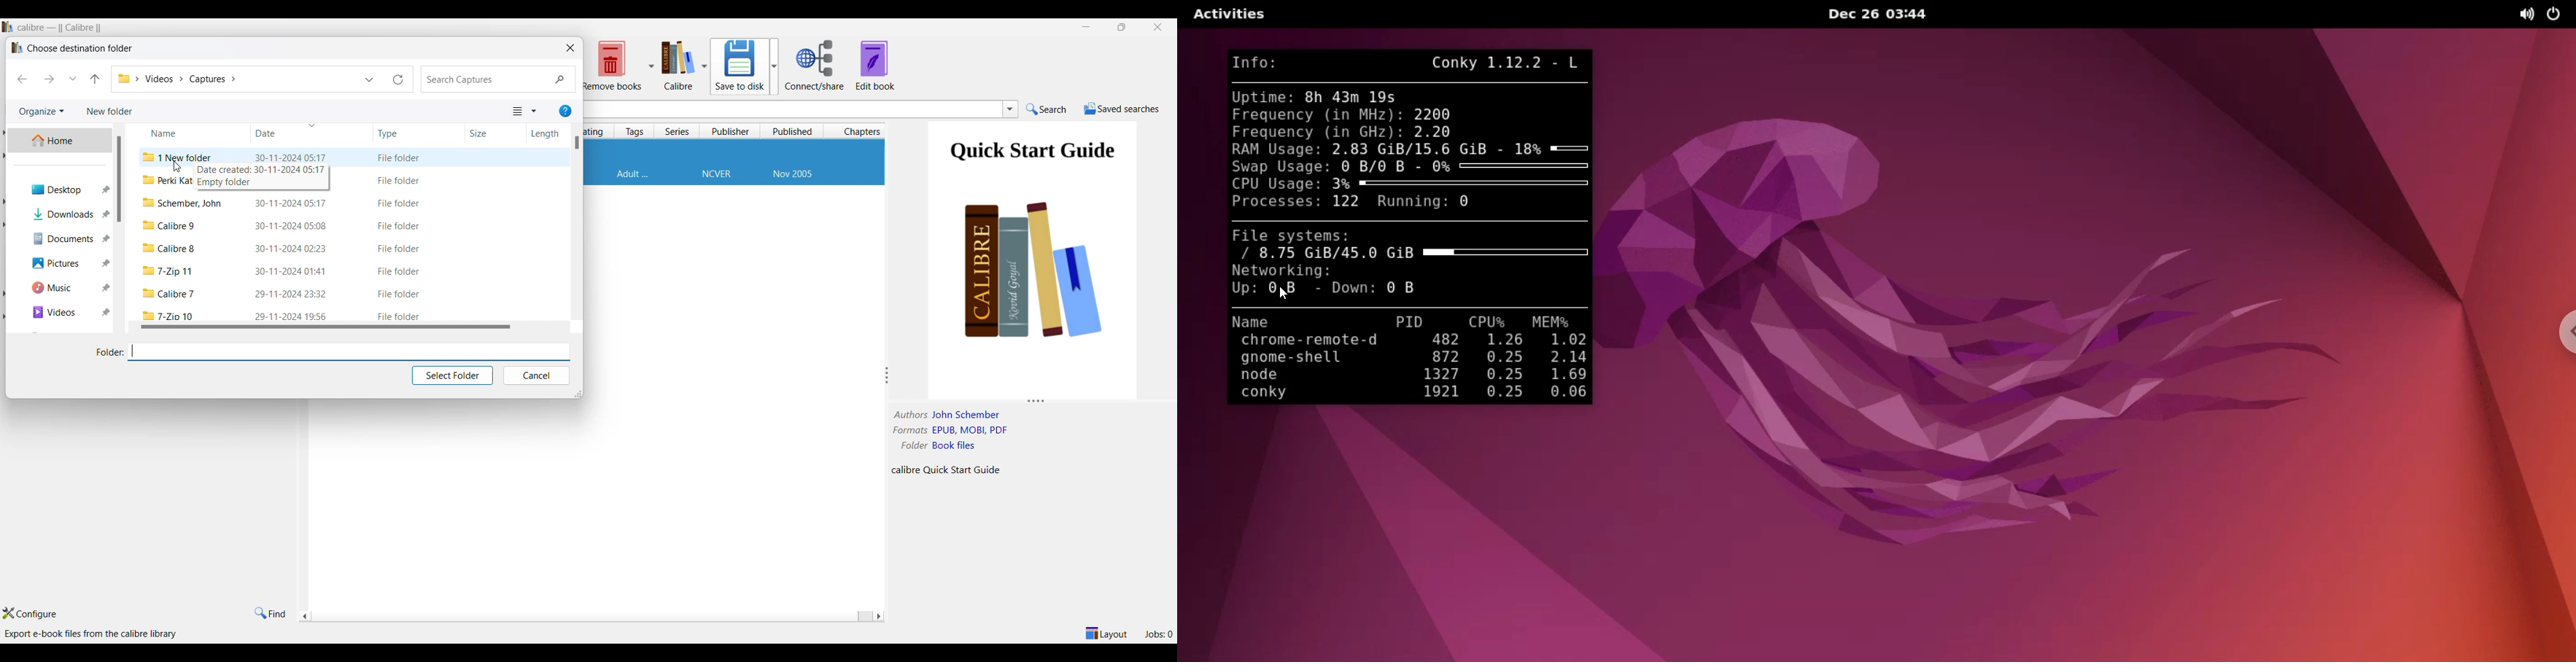 The height and width of the screenshot is (672, 2576). What do you see at coordinates (633, 174) in the screenshot?
I see `Tags` at bounding box center [633, 174].